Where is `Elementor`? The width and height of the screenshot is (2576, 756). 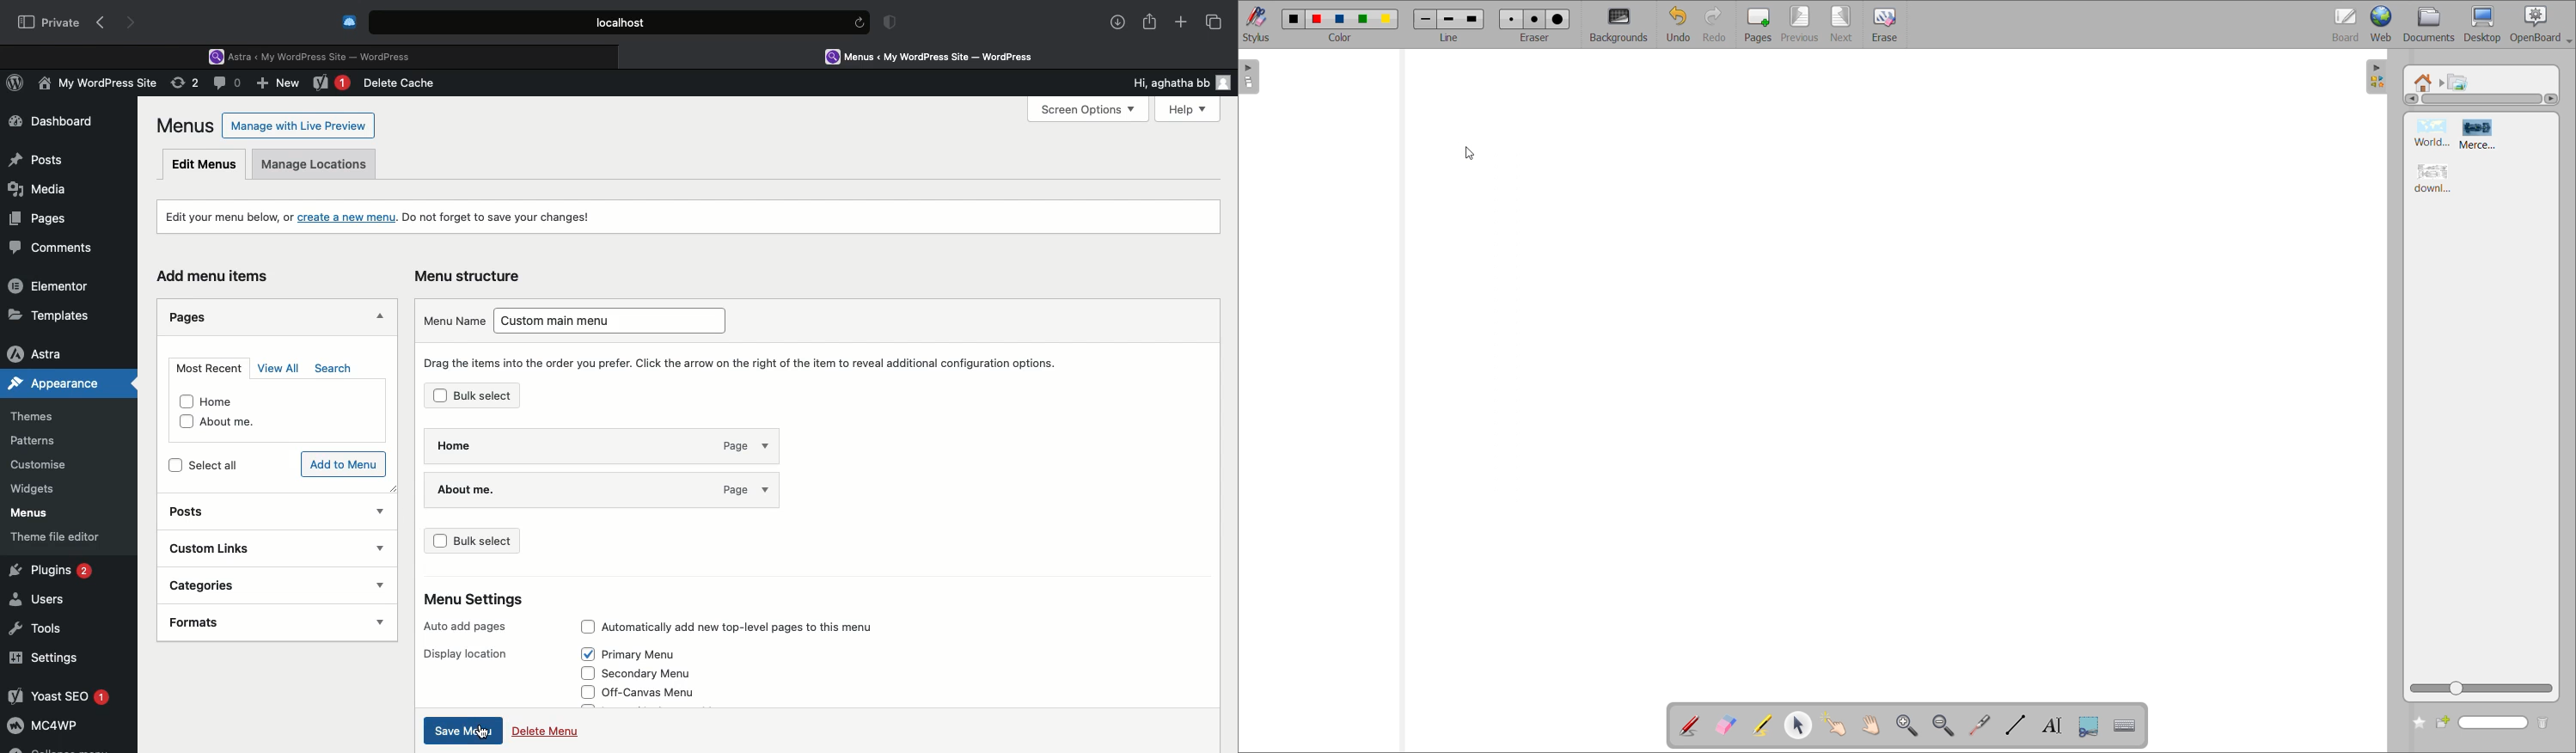
Elementor is located at coordinates (52, 285).